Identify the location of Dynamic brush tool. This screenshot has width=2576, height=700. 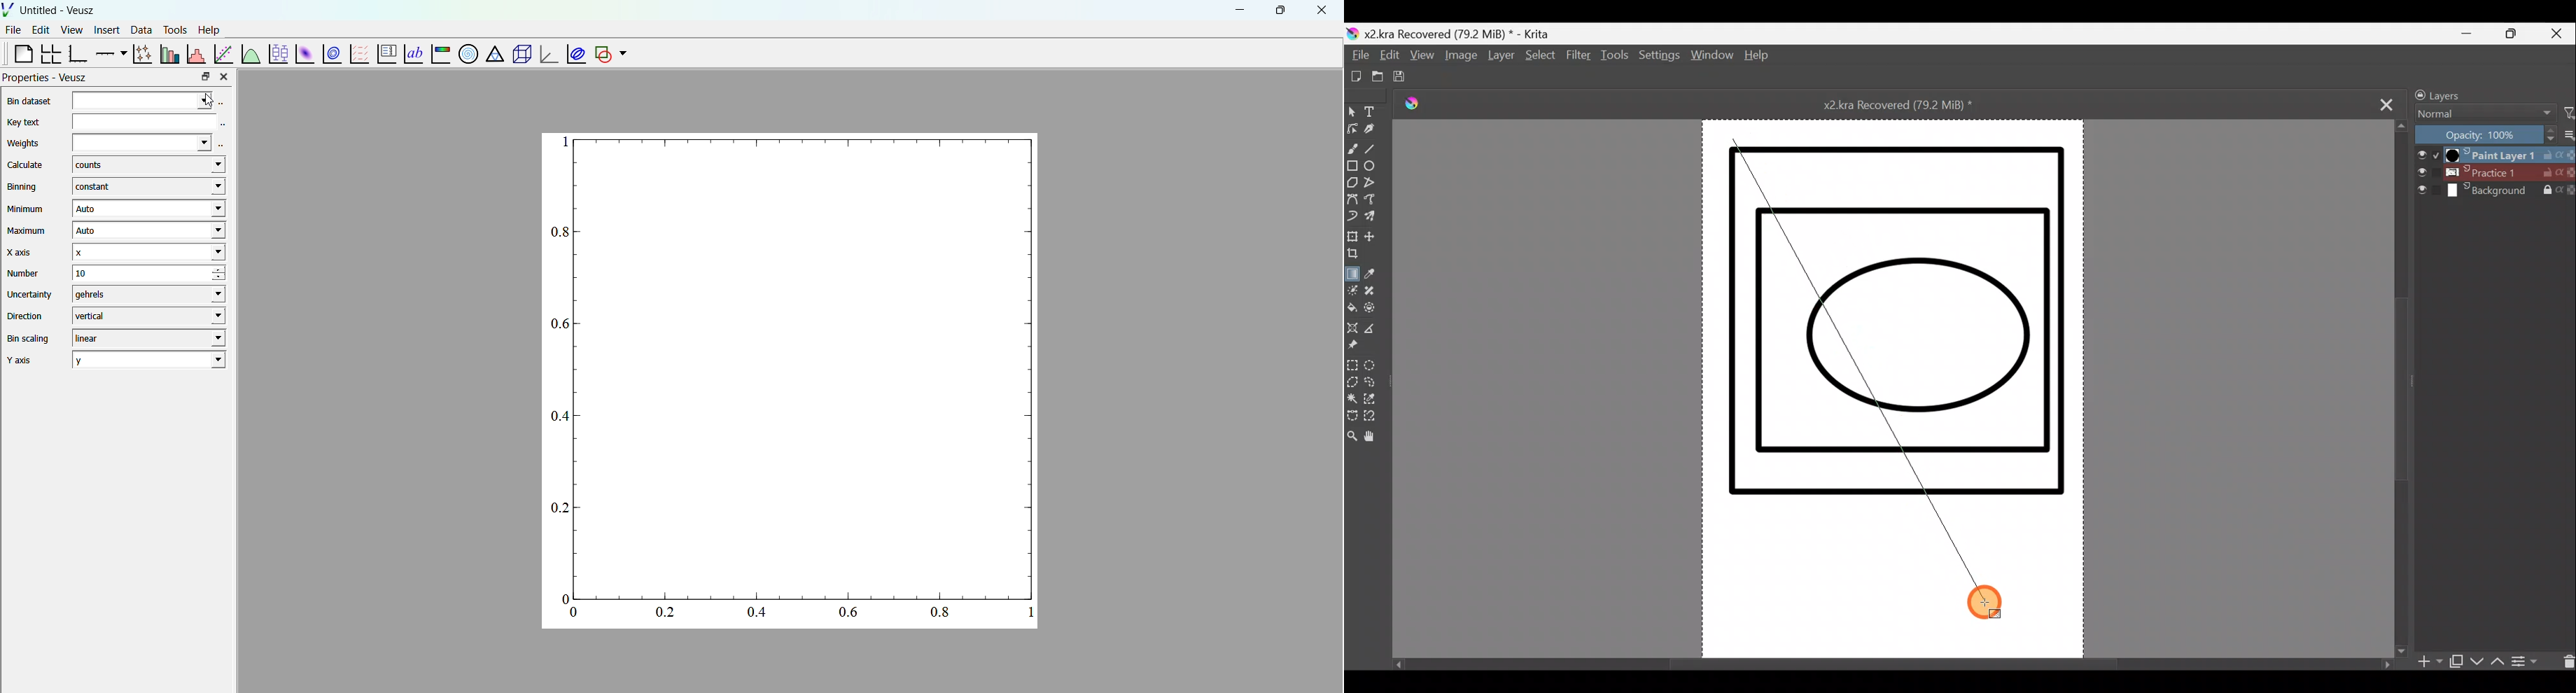
(1353, 217).